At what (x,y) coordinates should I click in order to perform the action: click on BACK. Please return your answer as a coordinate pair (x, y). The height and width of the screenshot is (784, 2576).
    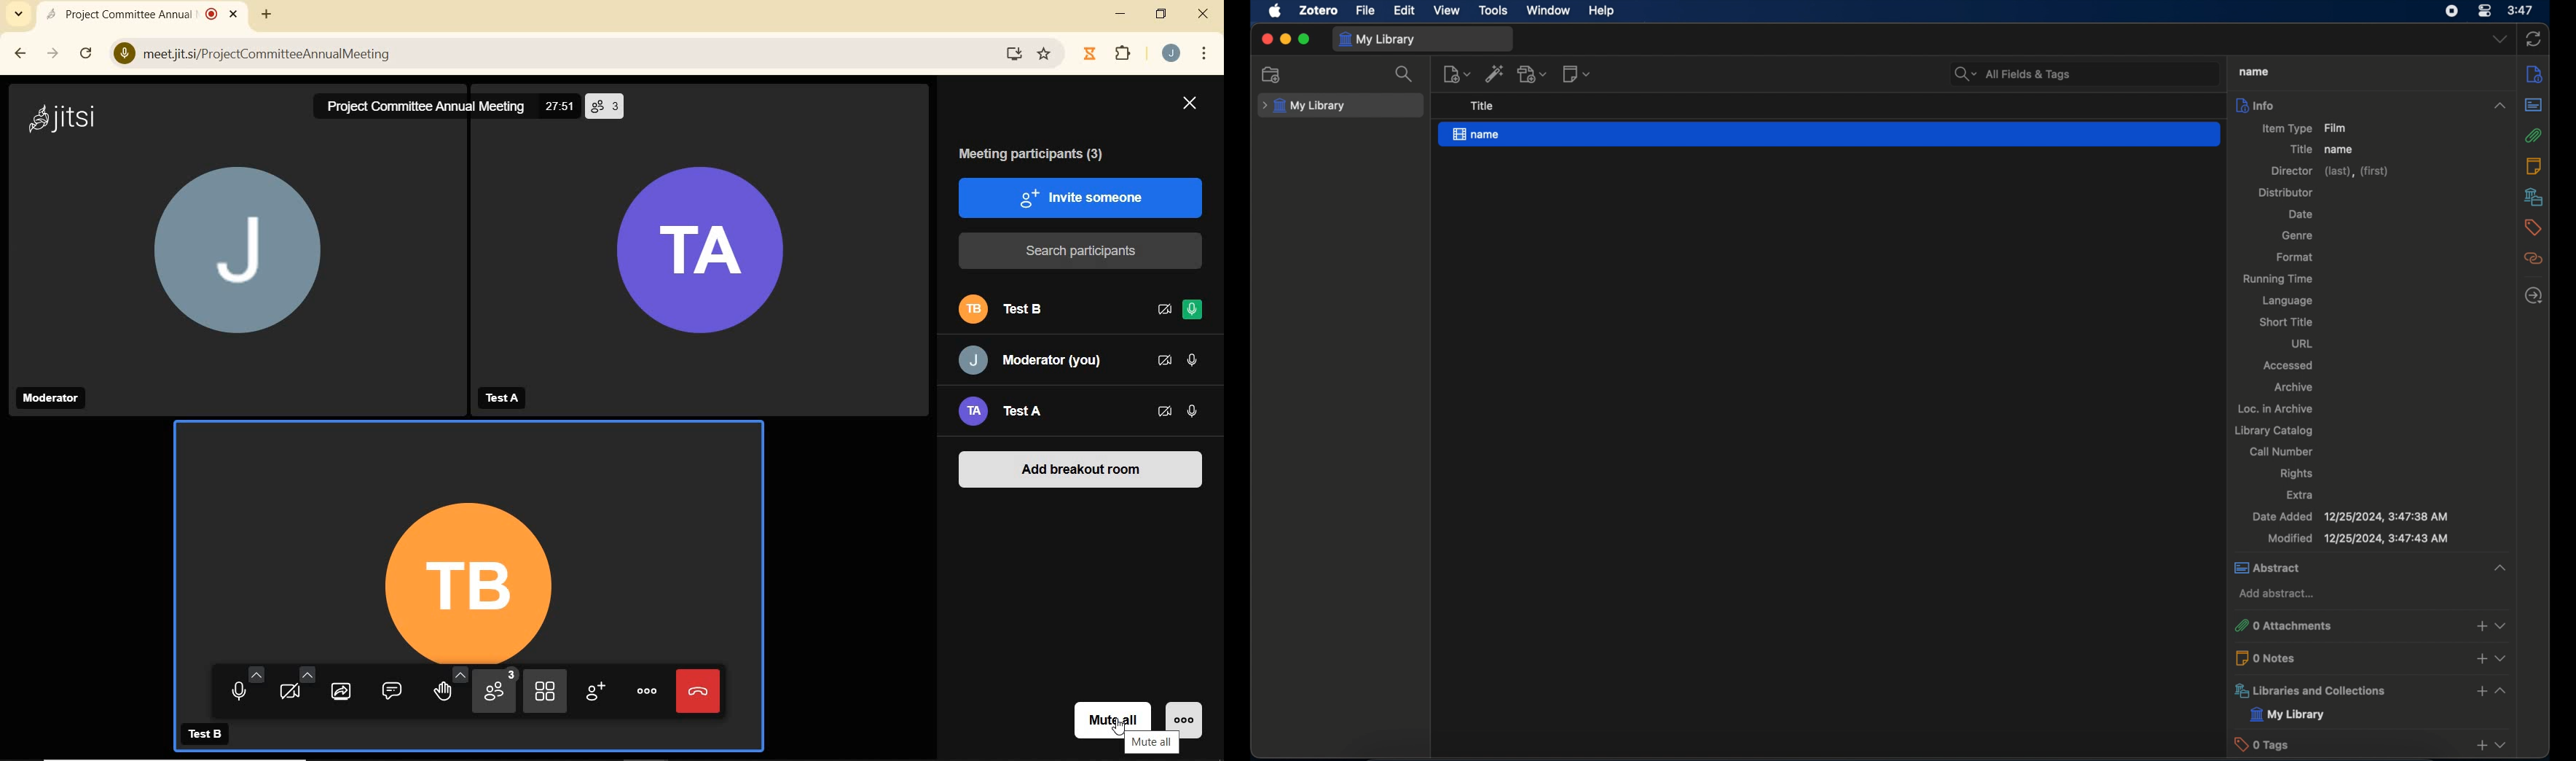
    Looking at the image, I should click on (21, 54).